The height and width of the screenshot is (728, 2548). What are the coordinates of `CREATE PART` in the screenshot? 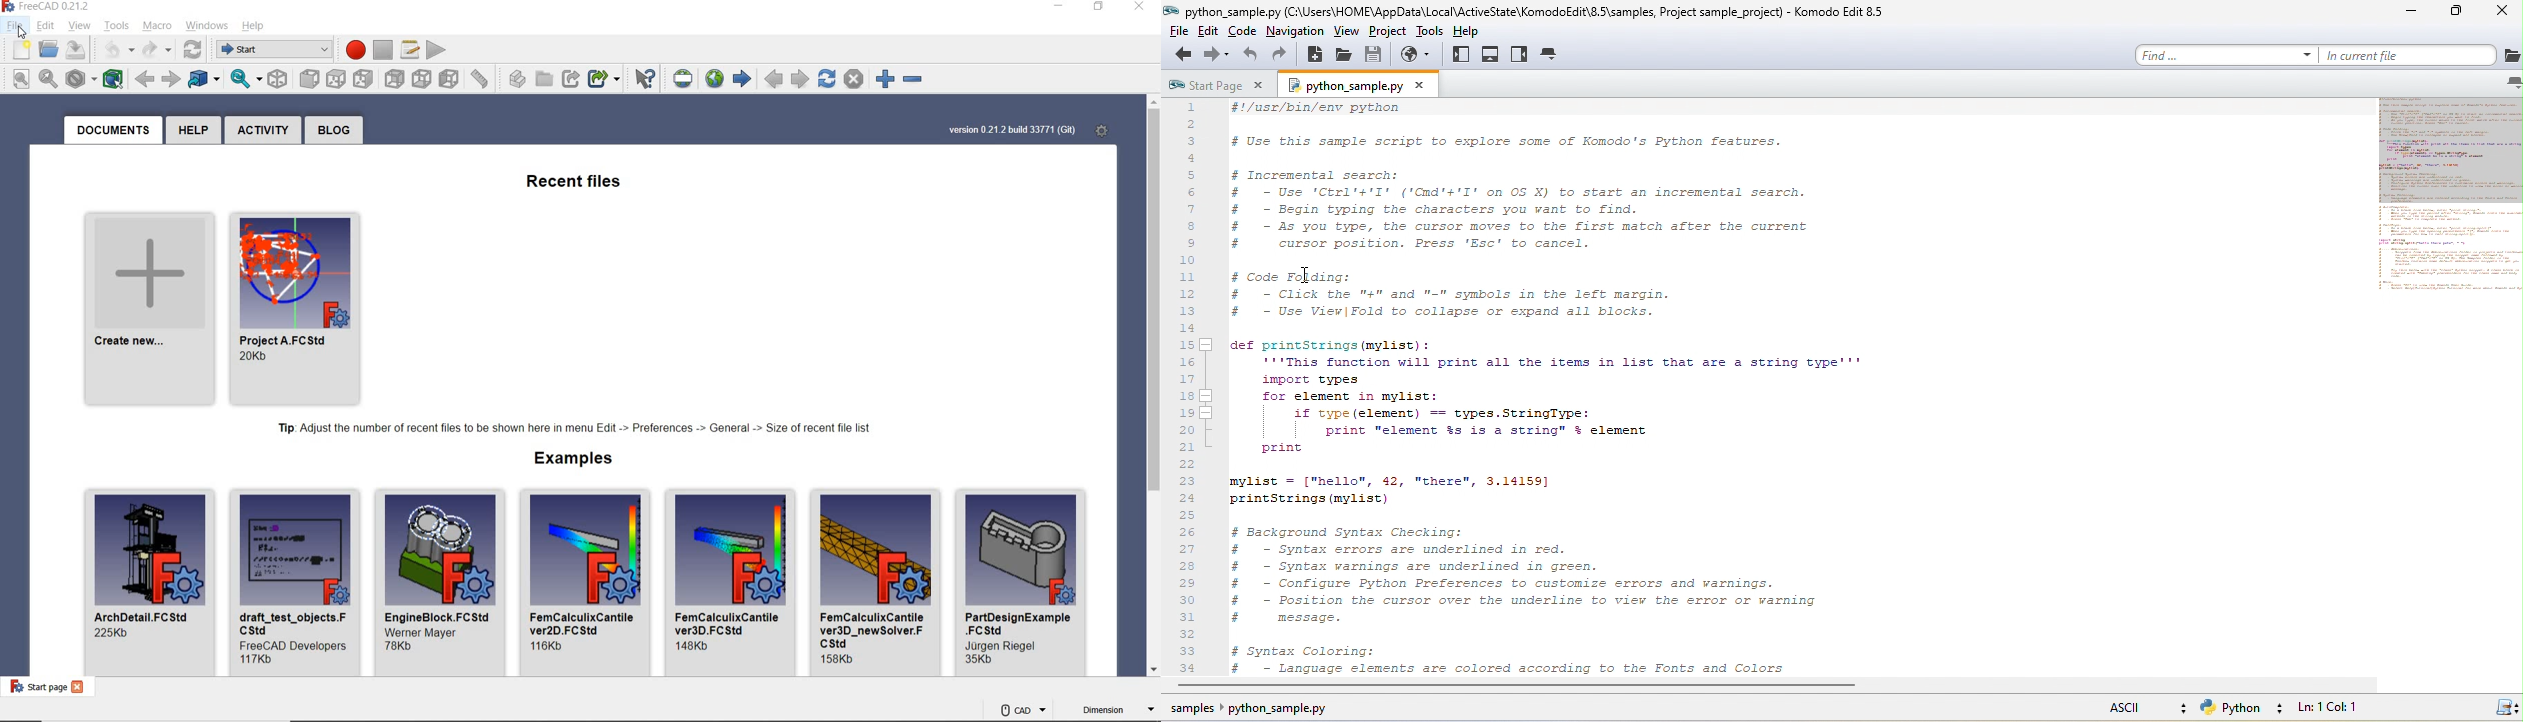 It's located at (515, 78).